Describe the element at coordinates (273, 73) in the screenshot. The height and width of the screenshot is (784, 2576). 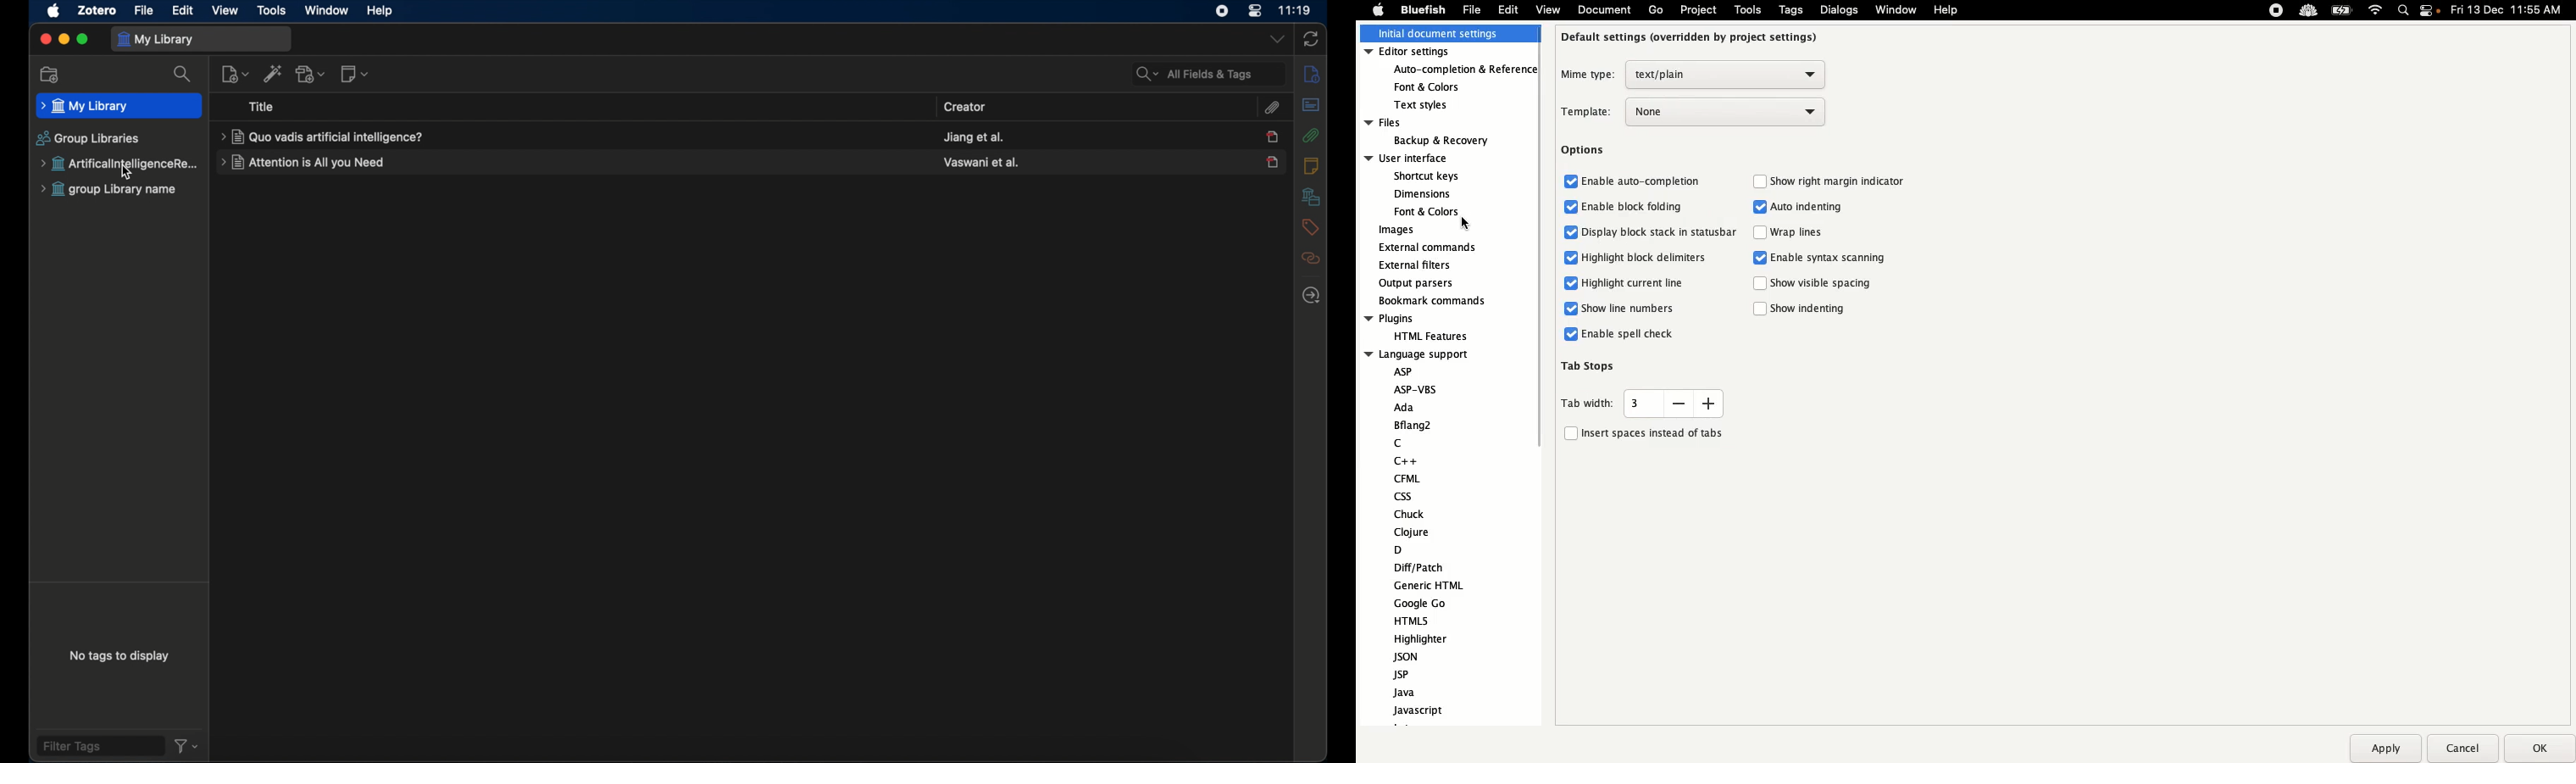
I see `add items by identifier` at that location.